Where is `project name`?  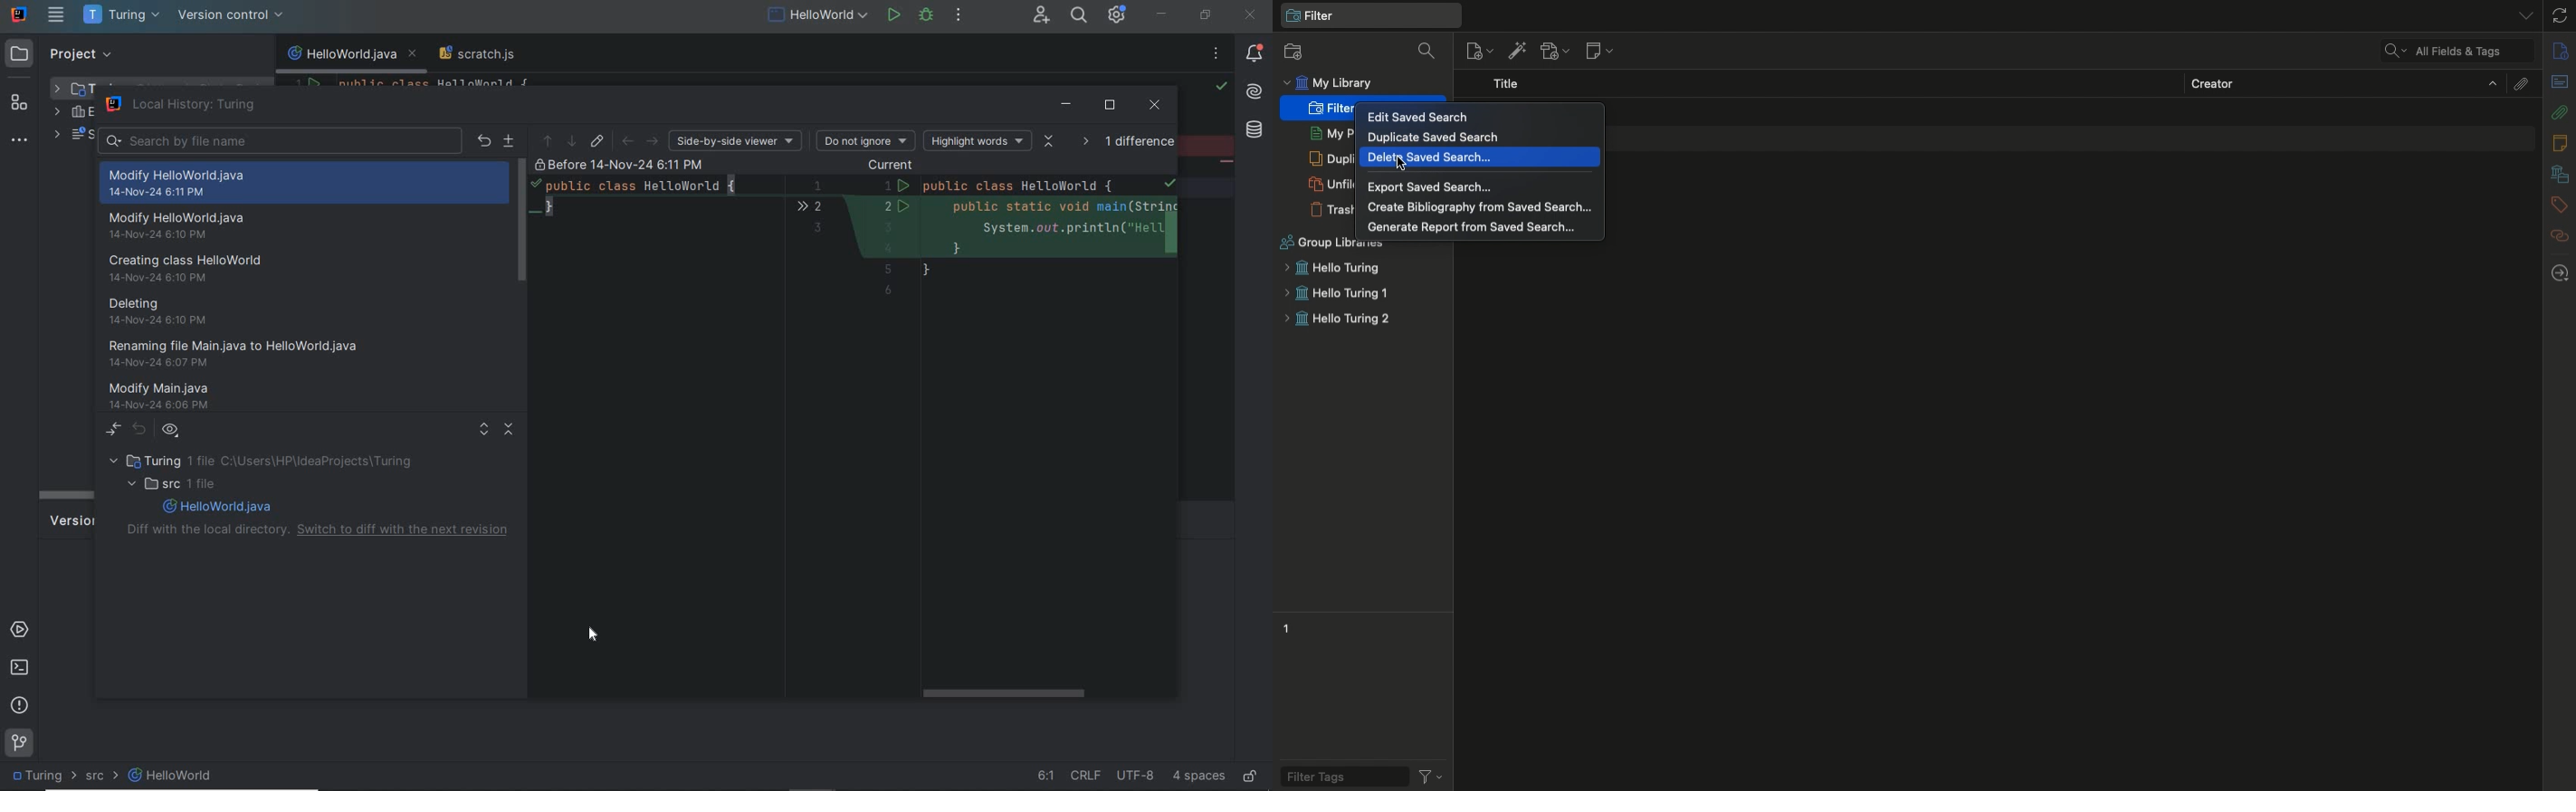
project name is located at coordinates (120, 16).